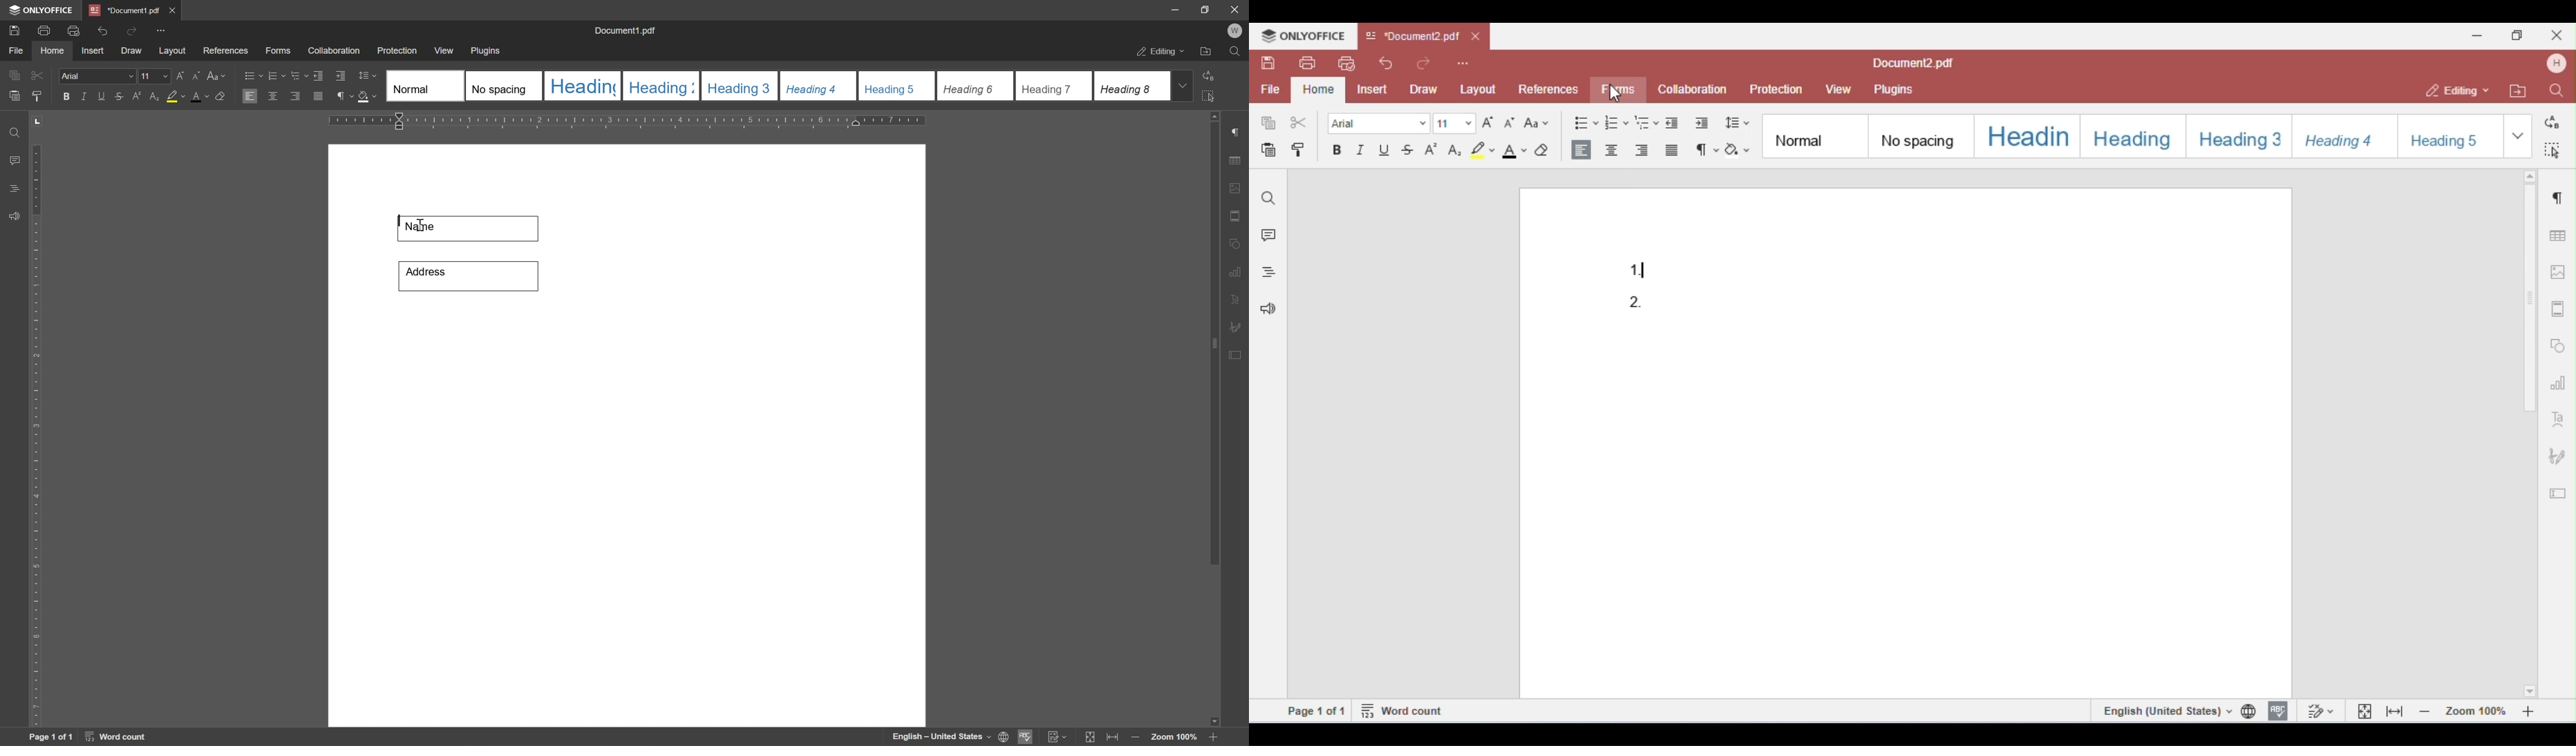 This screenshot has width=2576, height=756. What do you see at coordinates (225, 50) in the screenshot?
I see `references` at bounding box center [225, 50].